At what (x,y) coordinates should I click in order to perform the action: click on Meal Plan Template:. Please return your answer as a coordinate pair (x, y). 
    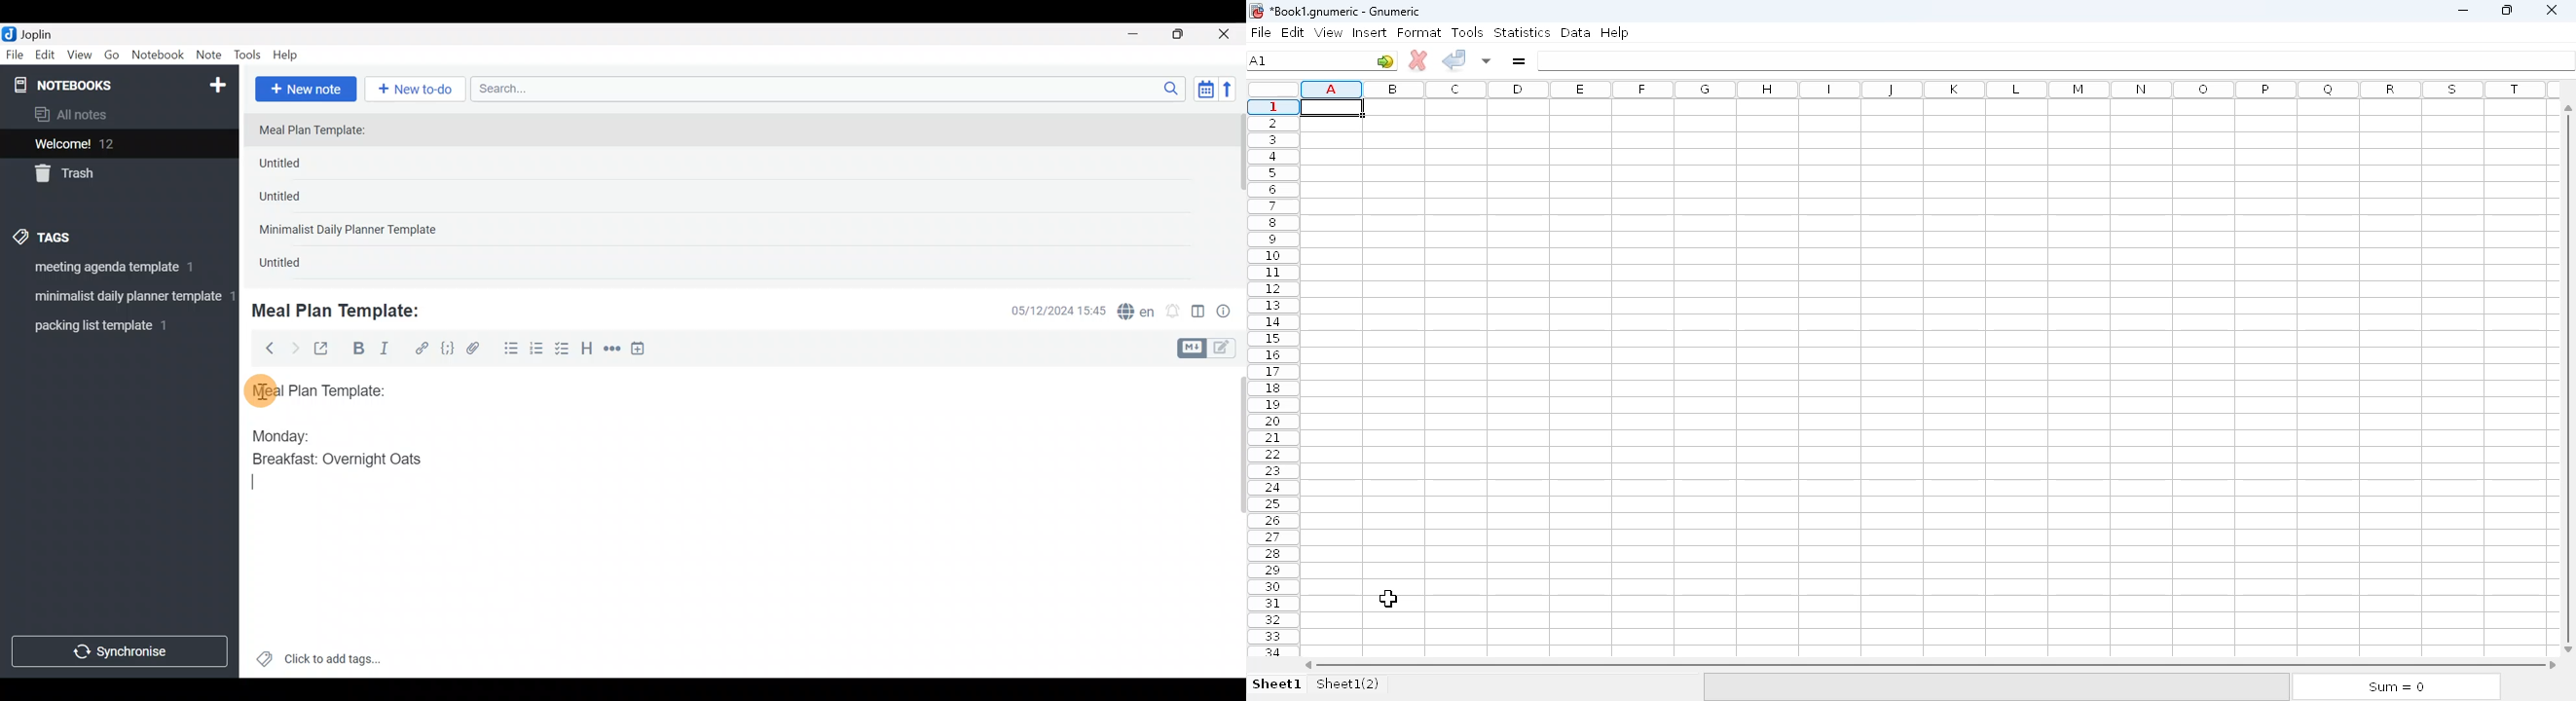
    Looking at the image, I should click on (344, 309).